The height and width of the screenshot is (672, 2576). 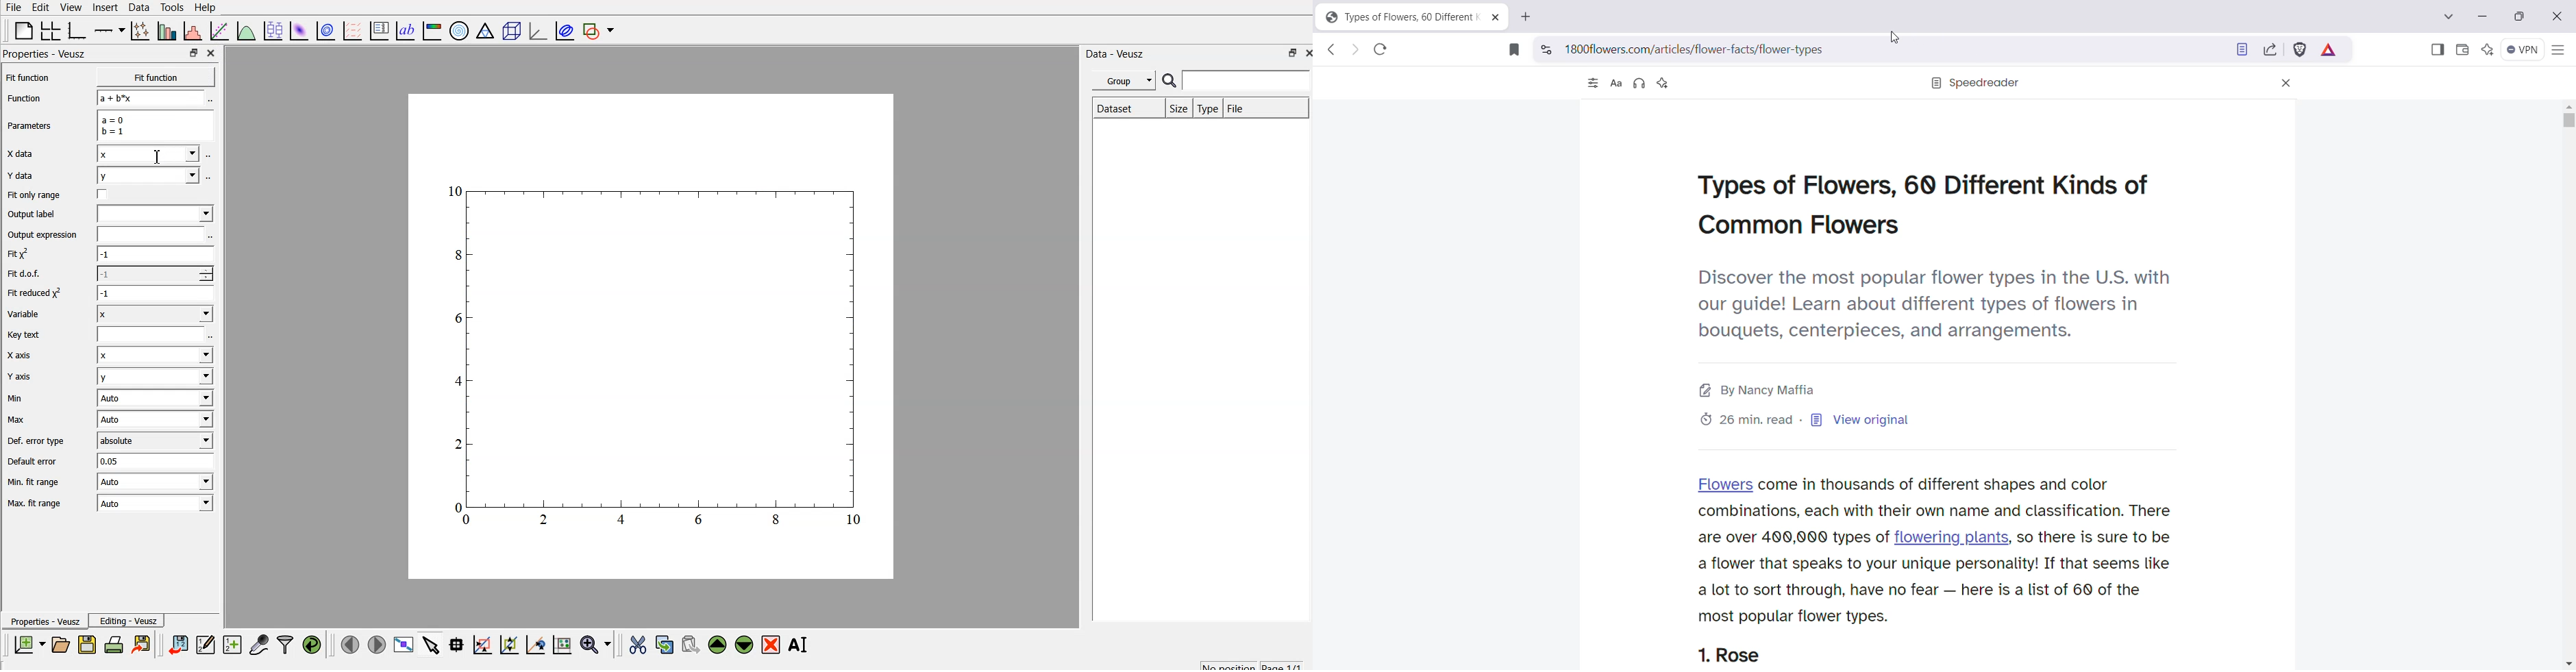 I want to click on Leo AI, so click(x=2486, y=50).